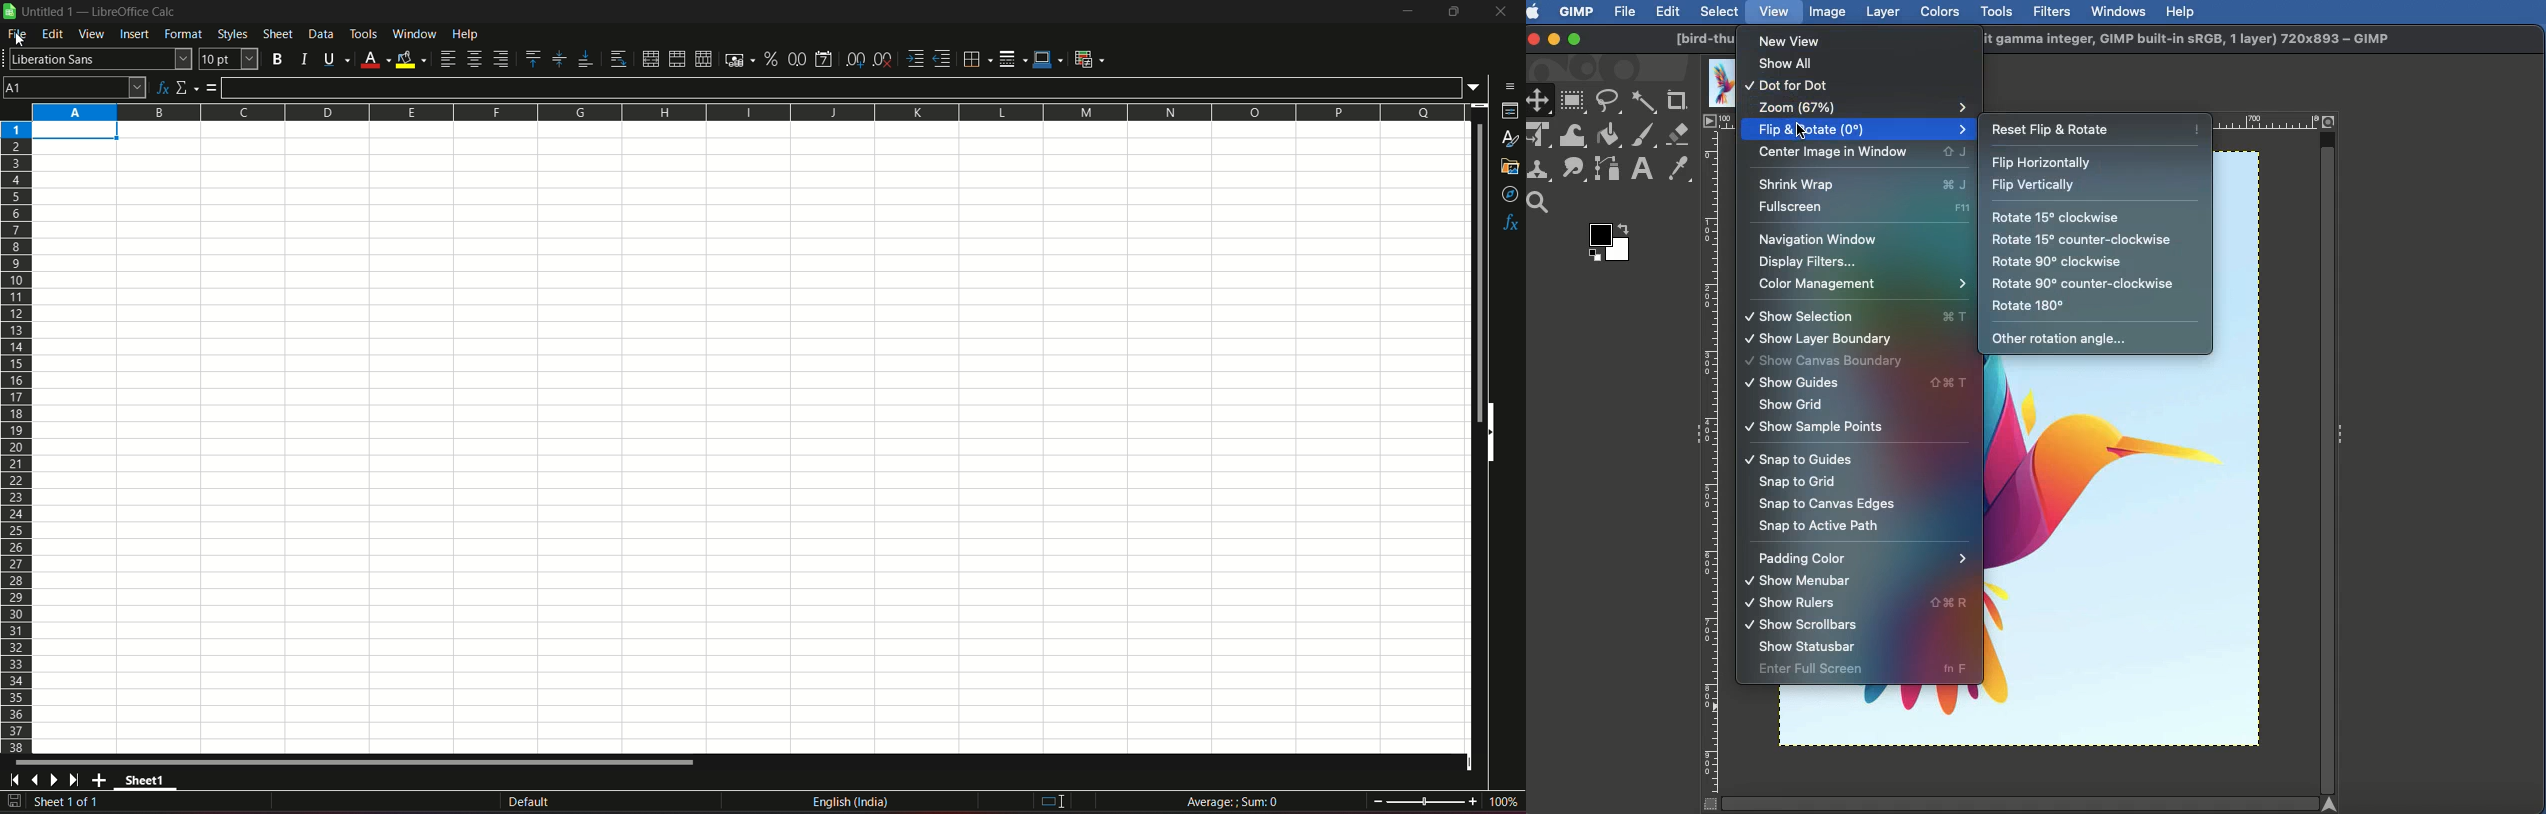  I want to click on center vertically, so click(558, 59).